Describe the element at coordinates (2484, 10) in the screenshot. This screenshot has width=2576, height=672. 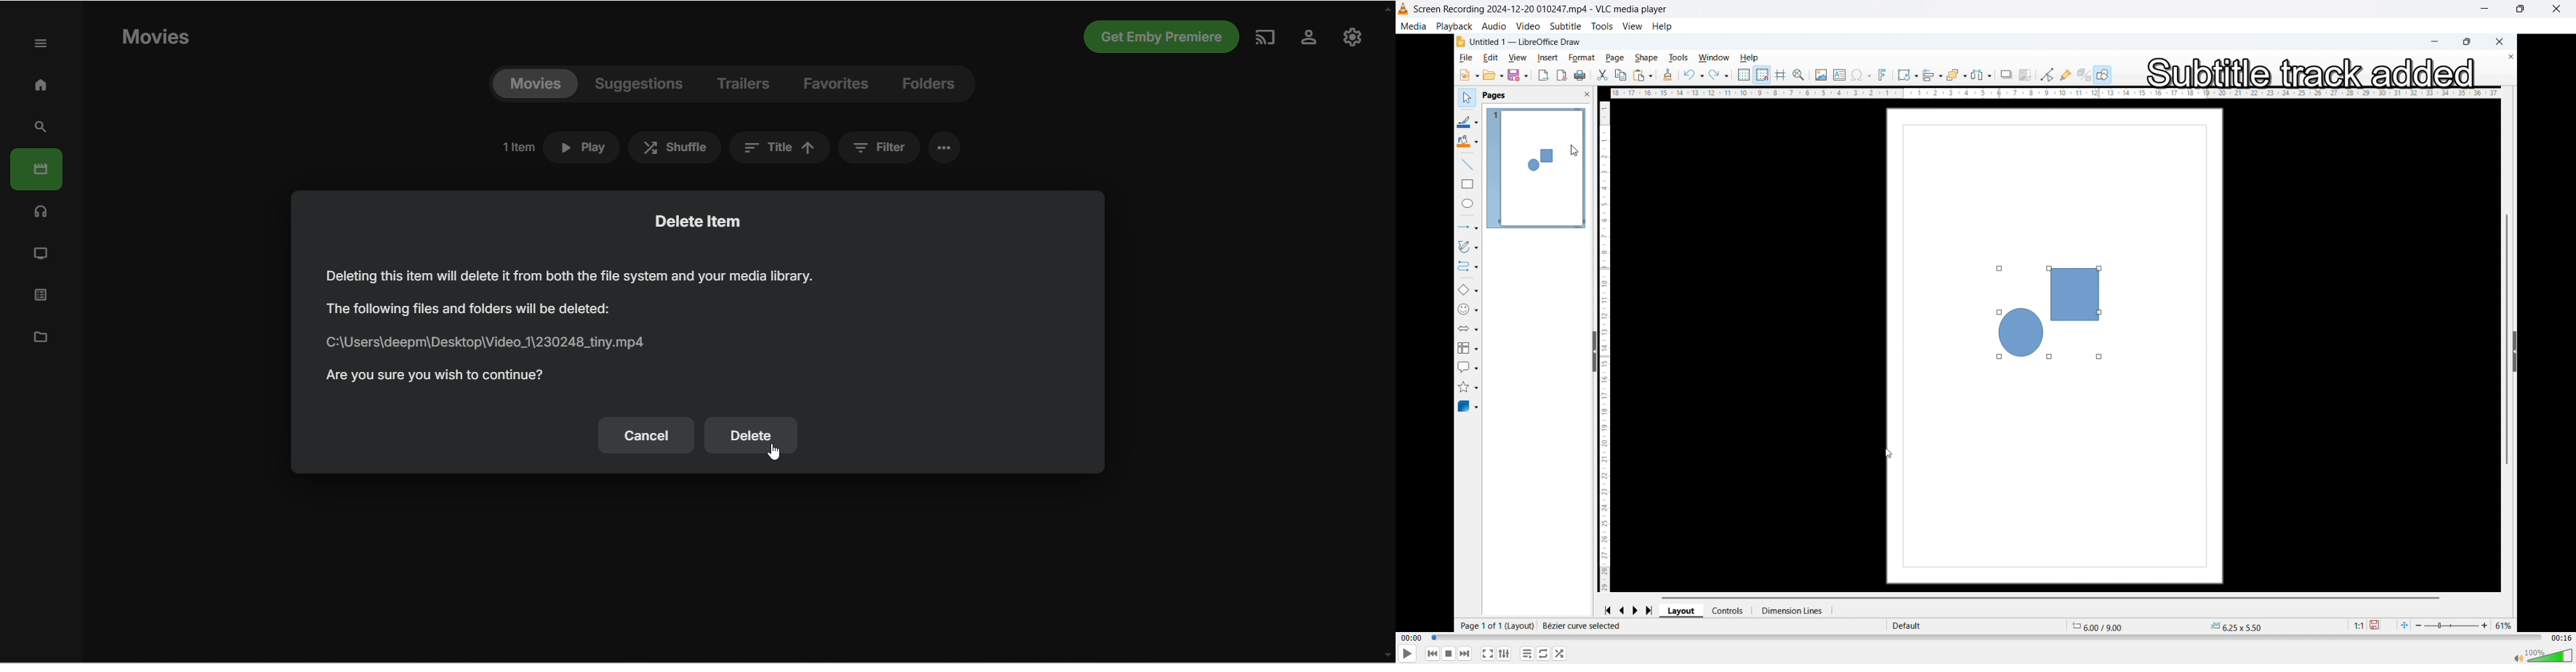
I see `minimise ` at that location.